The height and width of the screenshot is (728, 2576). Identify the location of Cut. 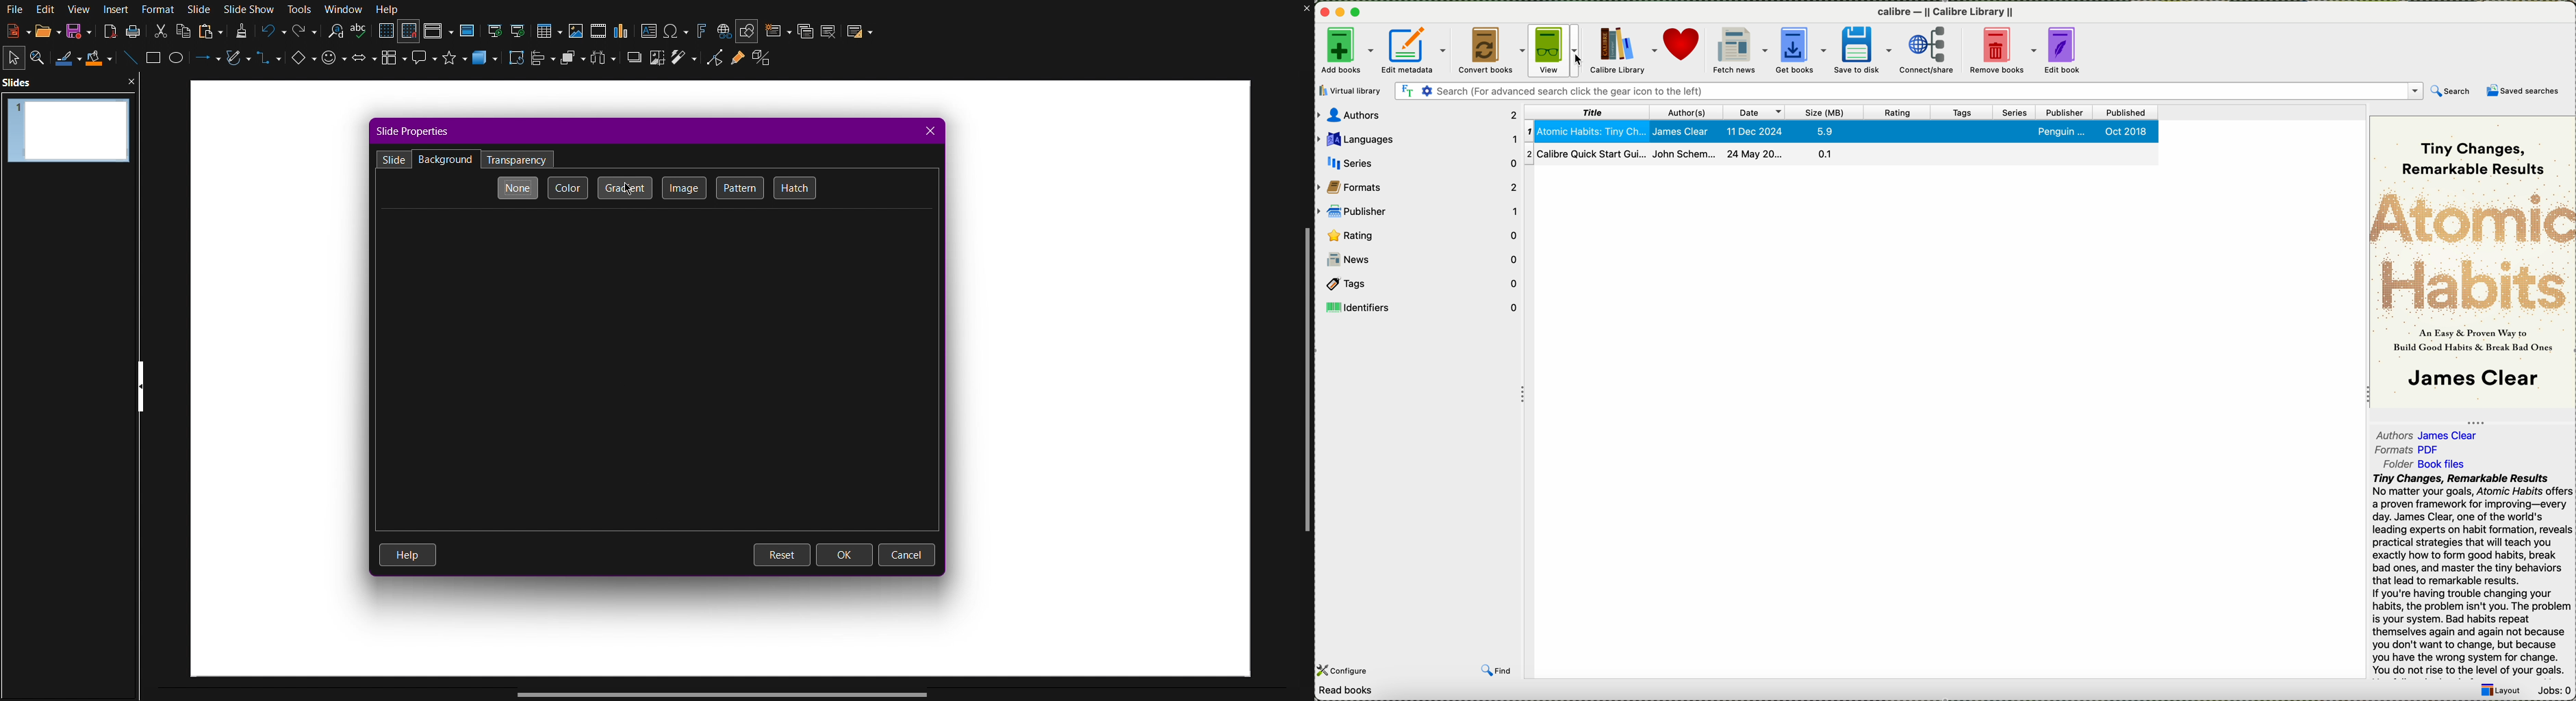
(159, 30).